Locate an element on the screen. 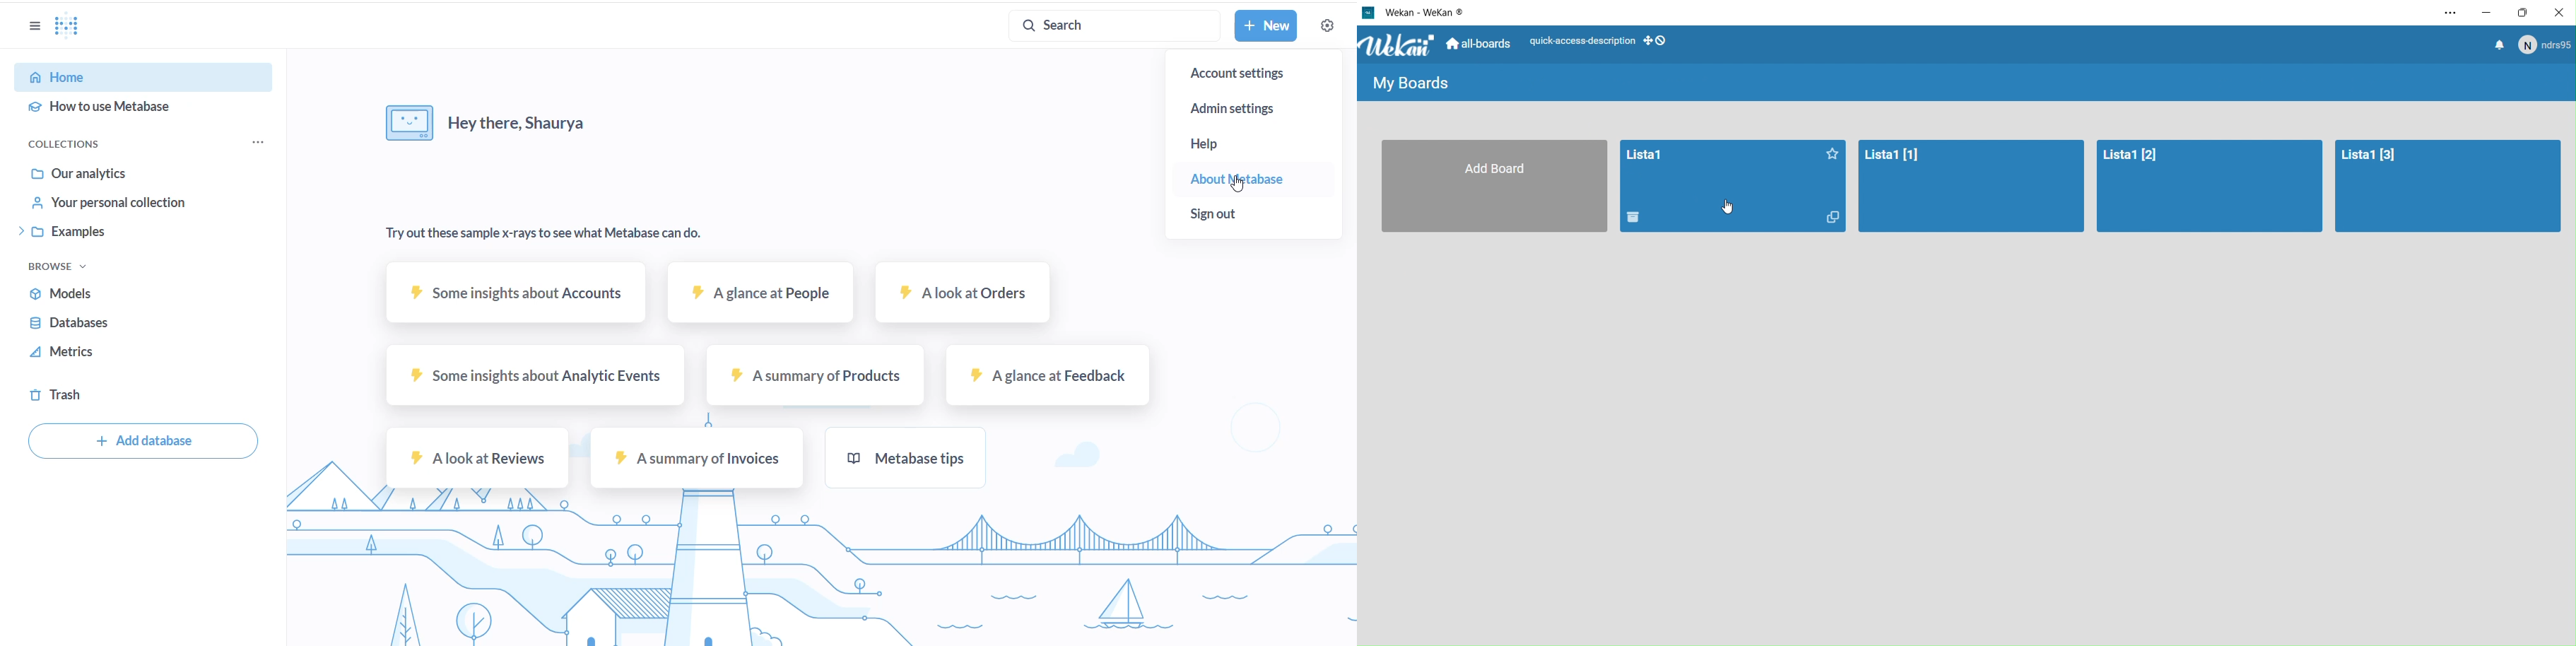  WeKan logo is located at coordinates (1400, 45).